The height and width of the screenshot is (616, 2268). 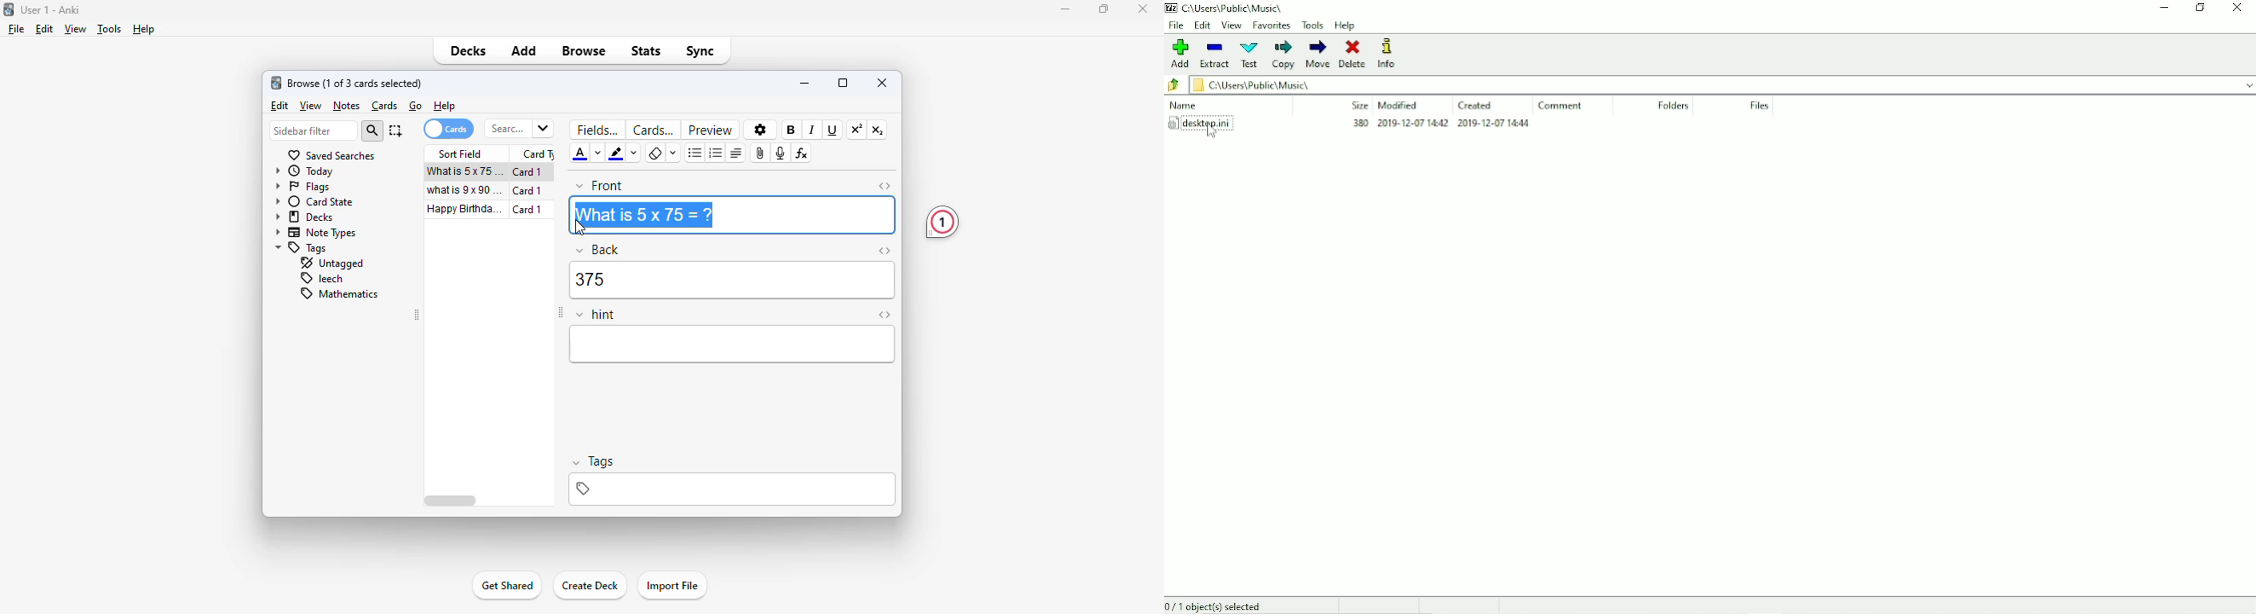 I want to click on happy birthday song!!!.mp3, so click(x=464, y=209).